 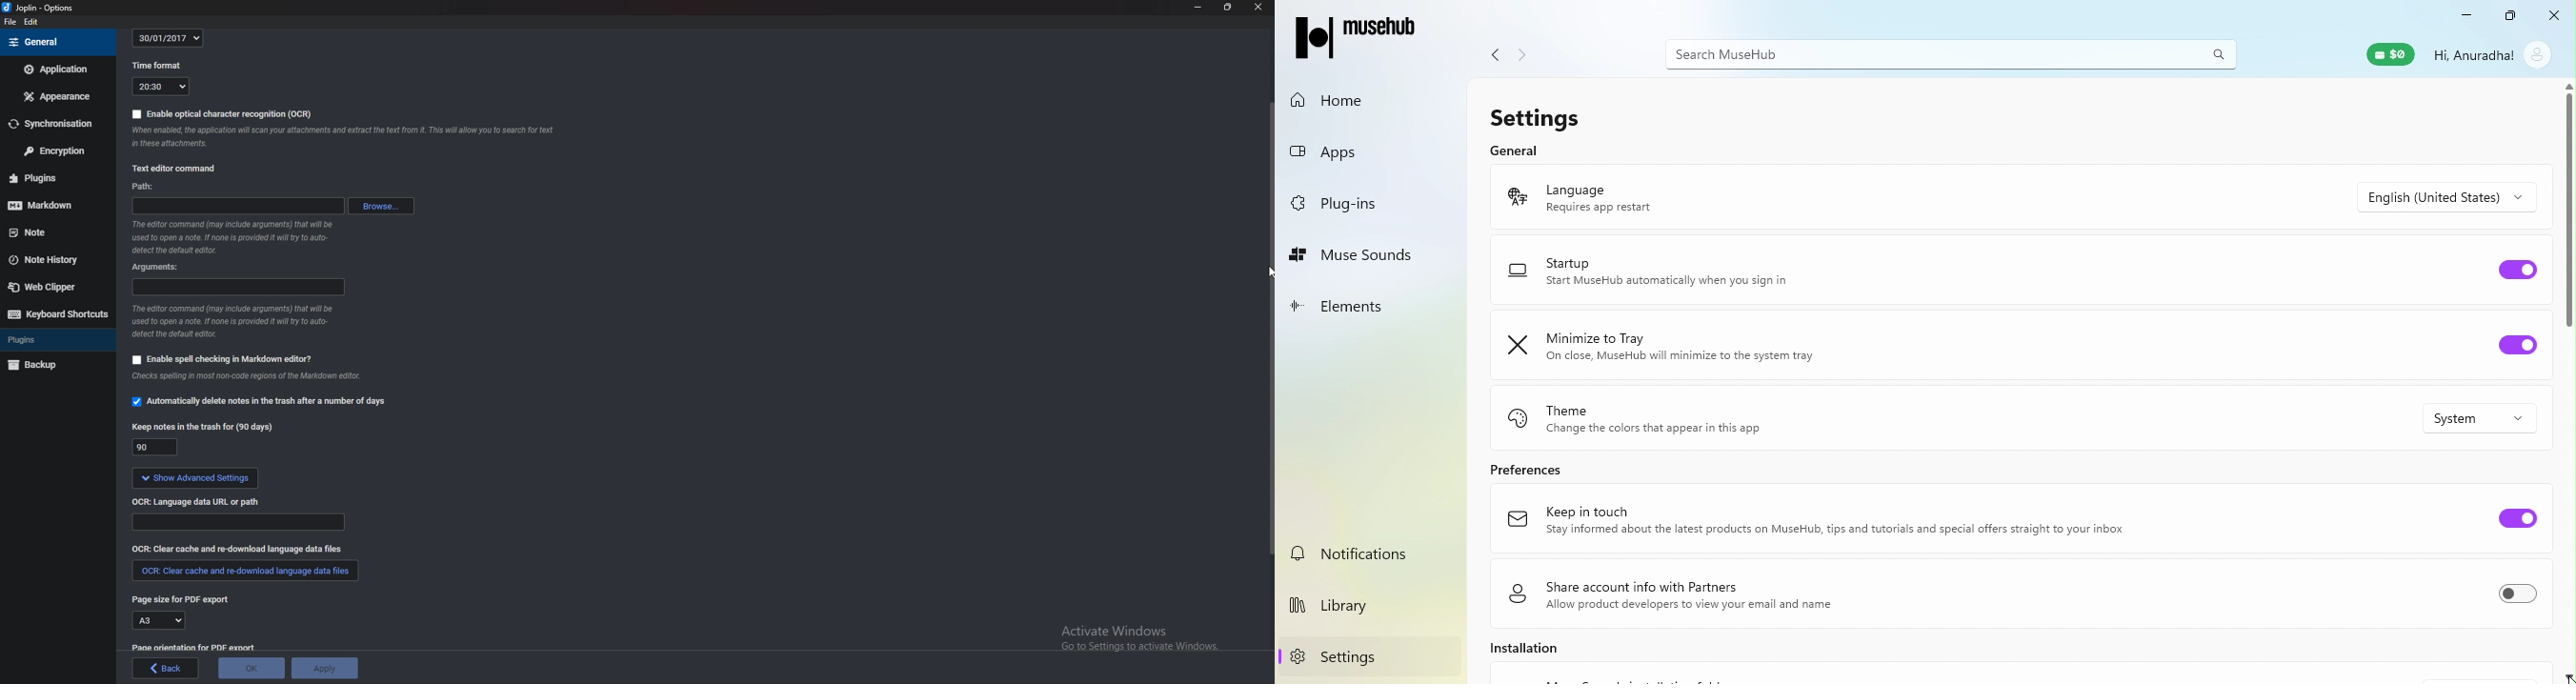 What do you see at coordinates (1256, 6) in the screenshot?
I see `close` at bounding box center [1256, 6].